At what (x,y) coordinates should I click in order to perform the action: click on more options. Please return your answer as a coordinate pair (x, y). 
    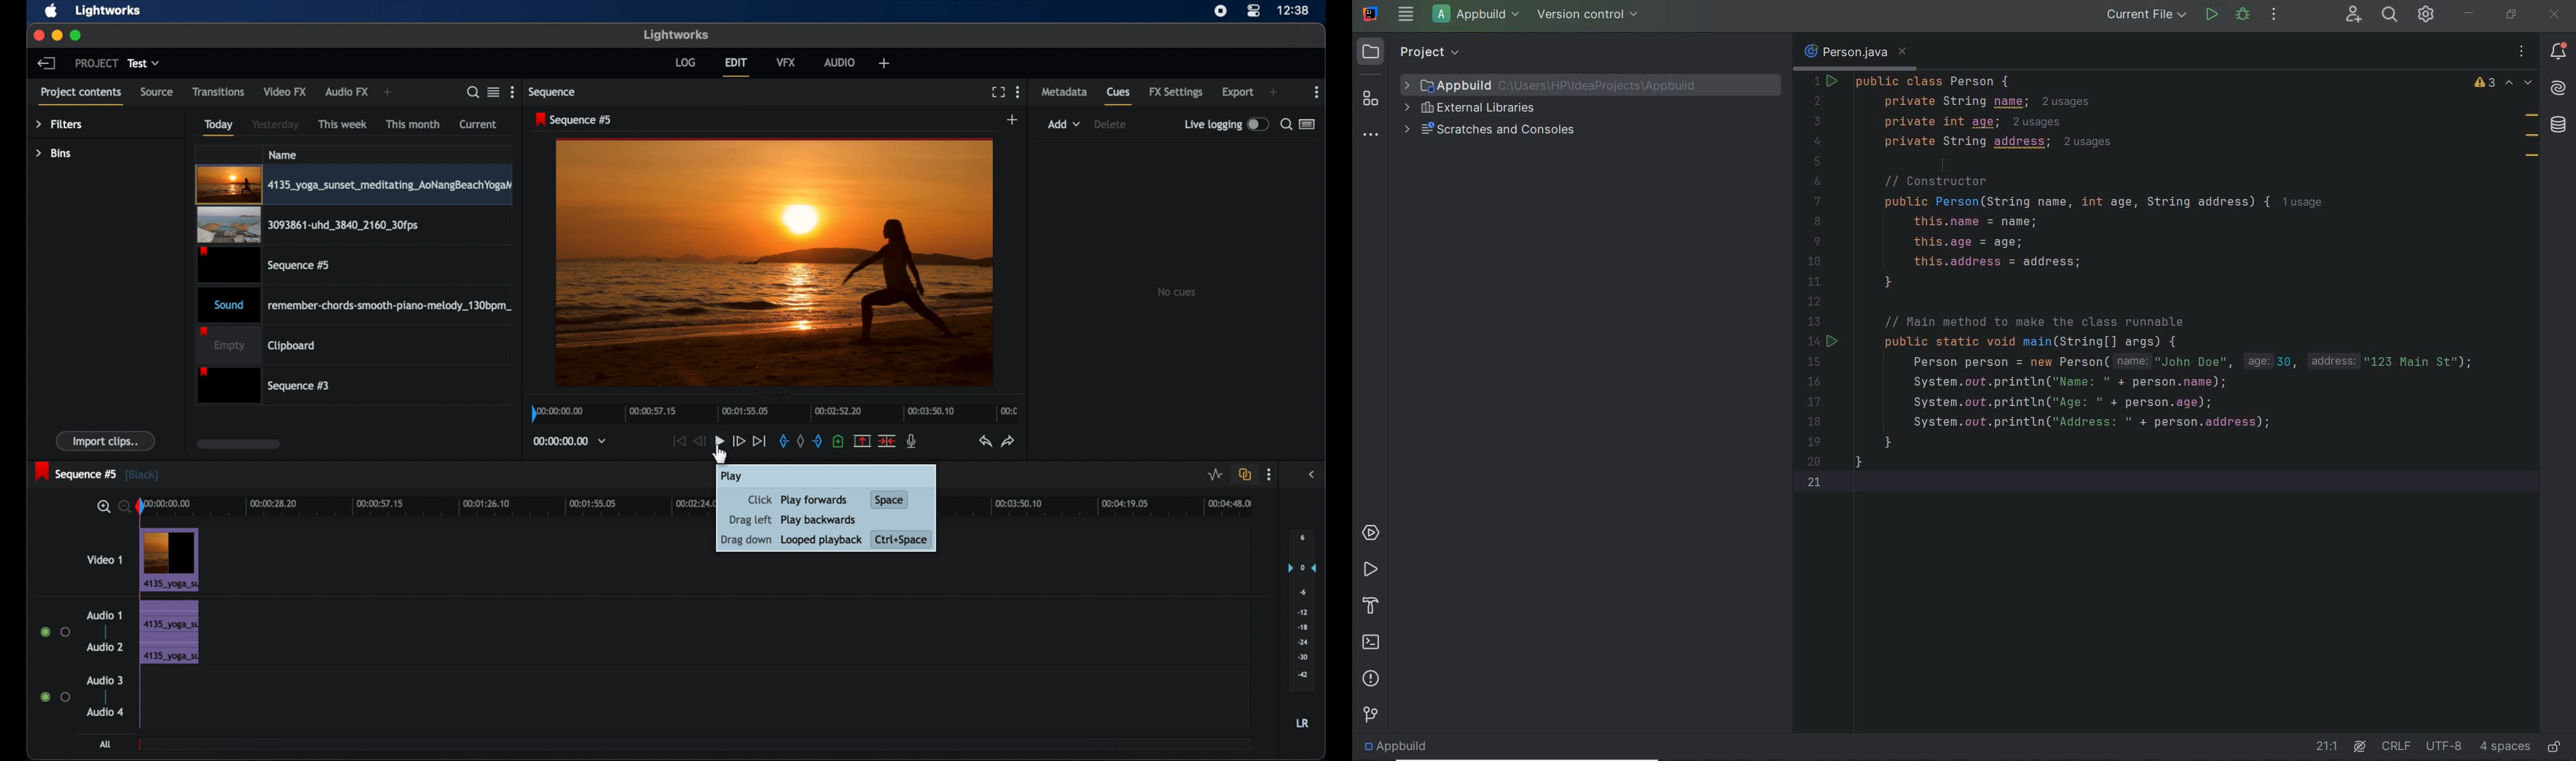
    Looking at the image, I should click on (513, 92).